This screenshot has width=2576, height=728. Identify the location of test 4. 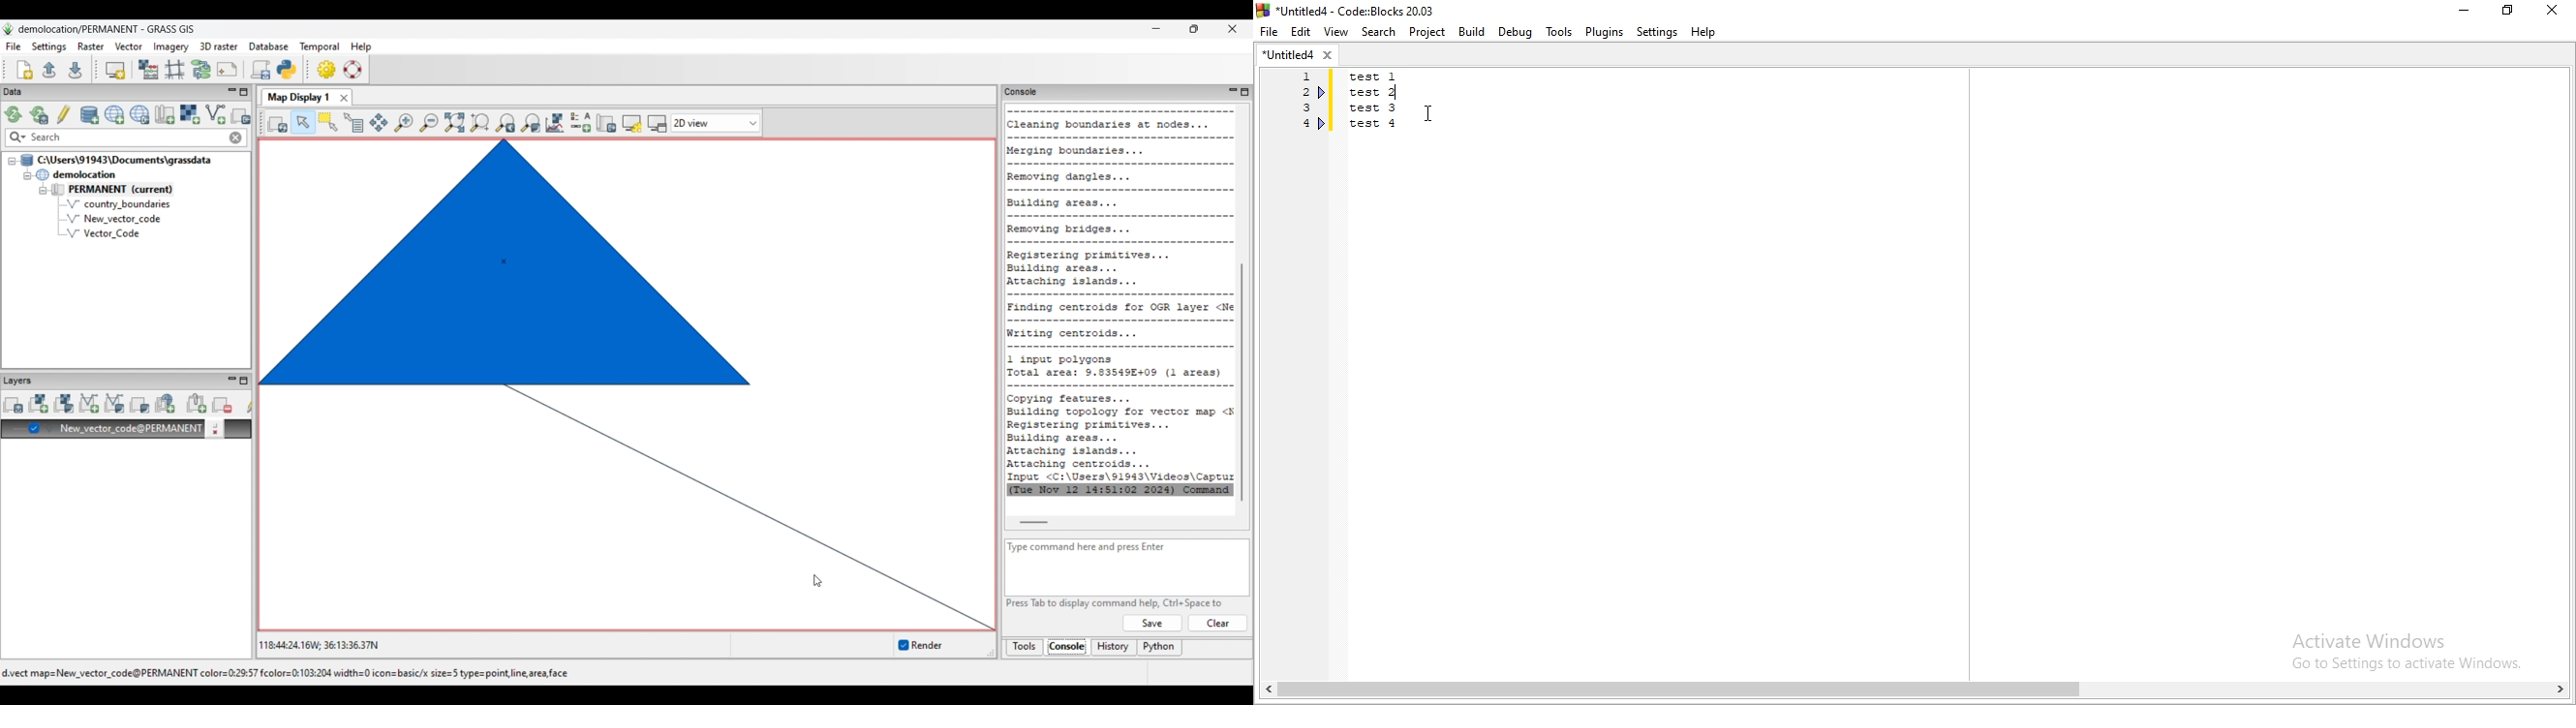
(1375, 123).